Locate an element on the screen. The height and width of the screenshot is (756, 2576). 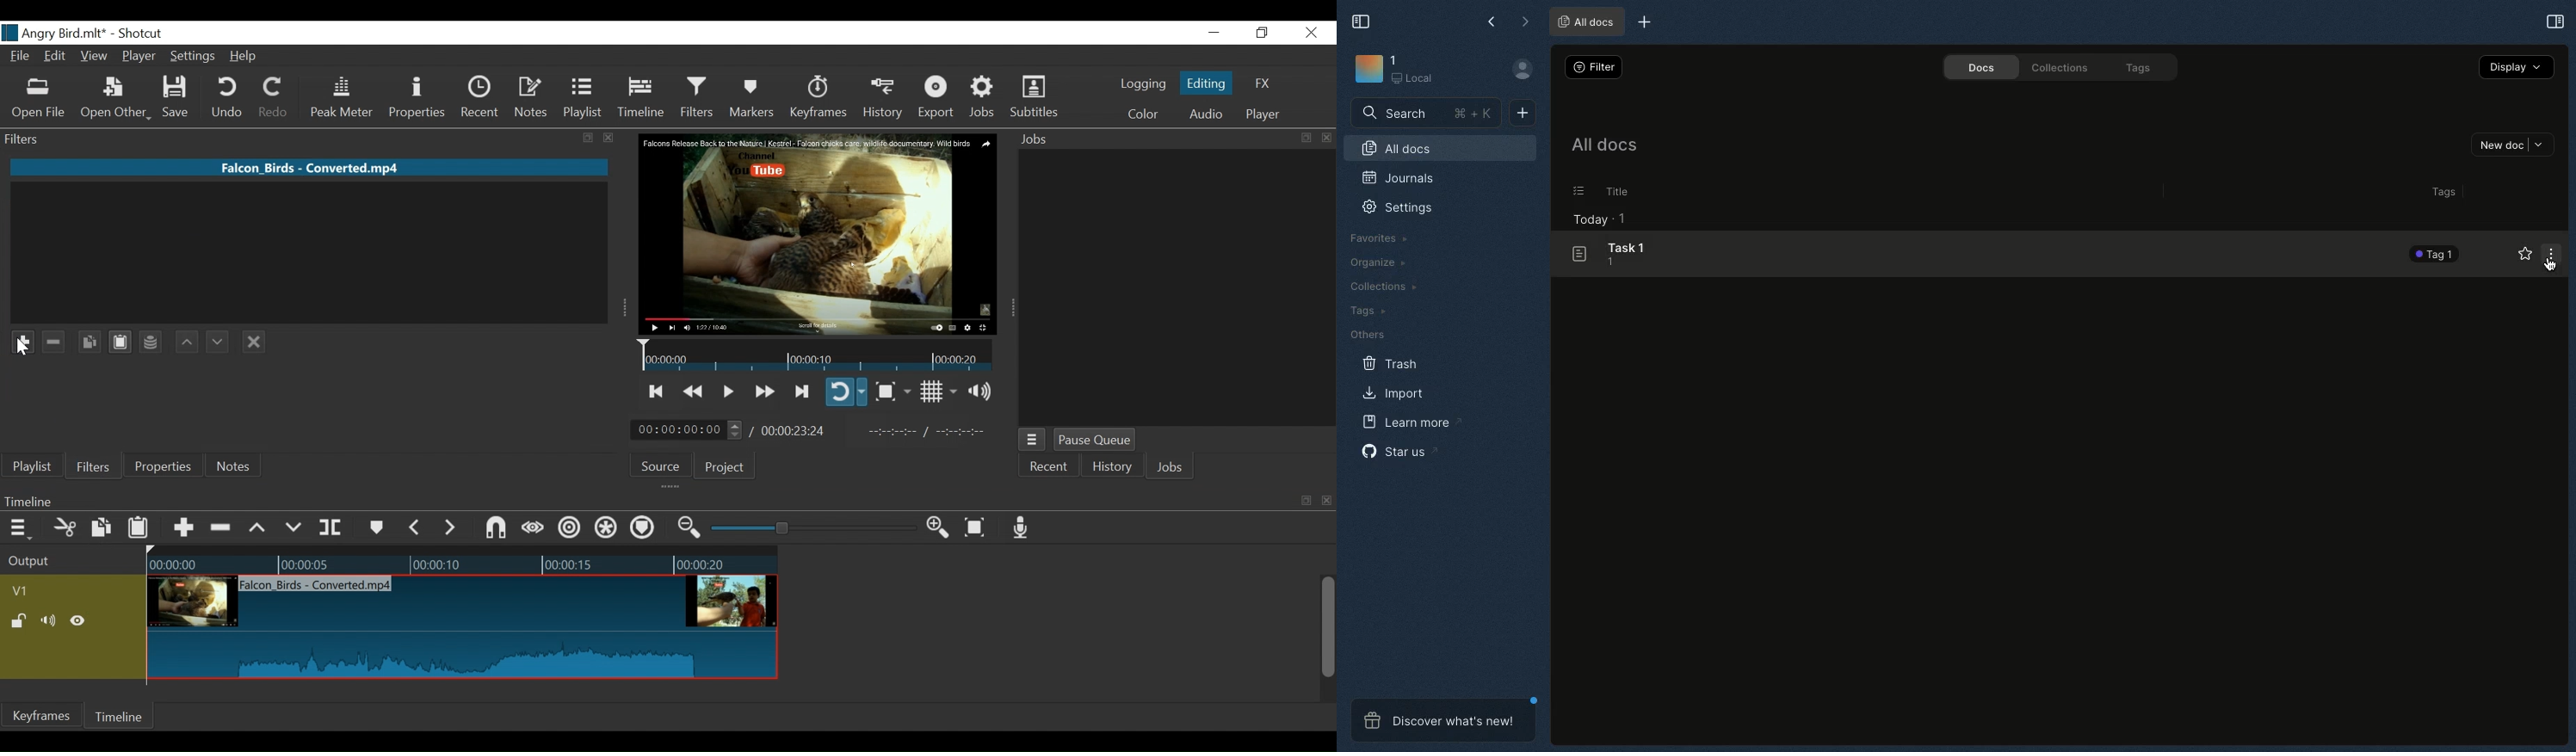
Undo is located at coordinates (229, 97).